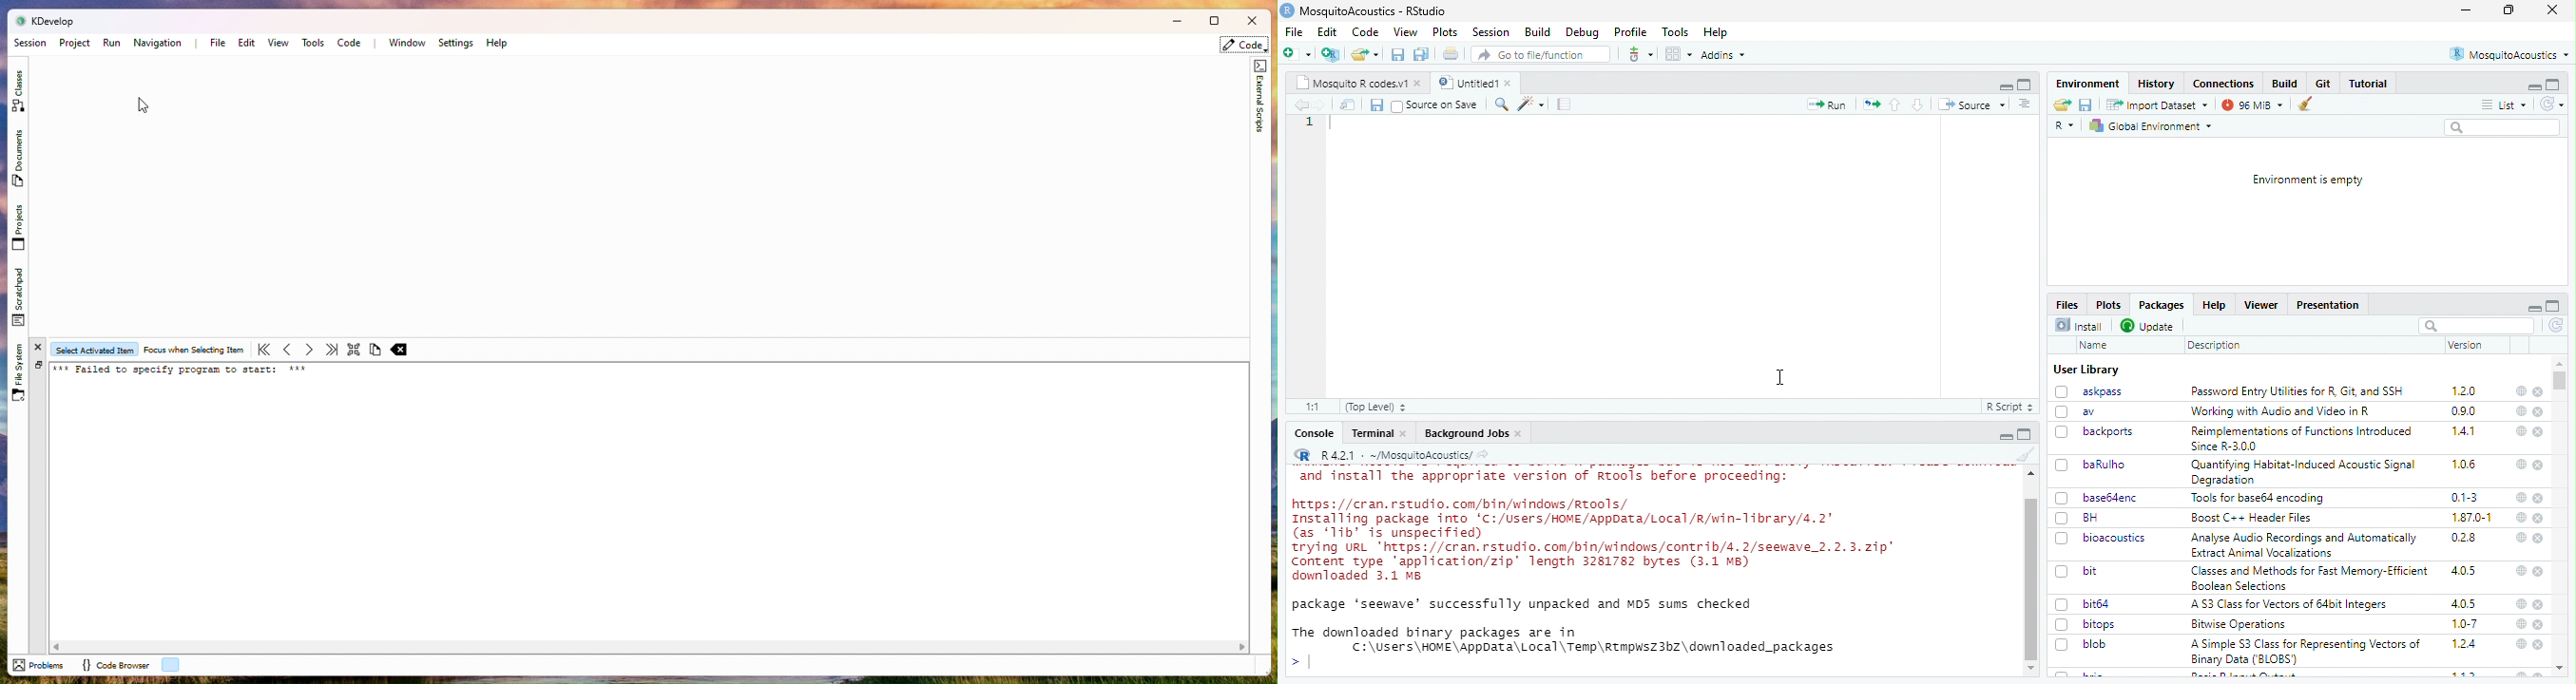 The width and height of the screenshot is (2576, 700). I want to click on maximise, so click(2553, 85).